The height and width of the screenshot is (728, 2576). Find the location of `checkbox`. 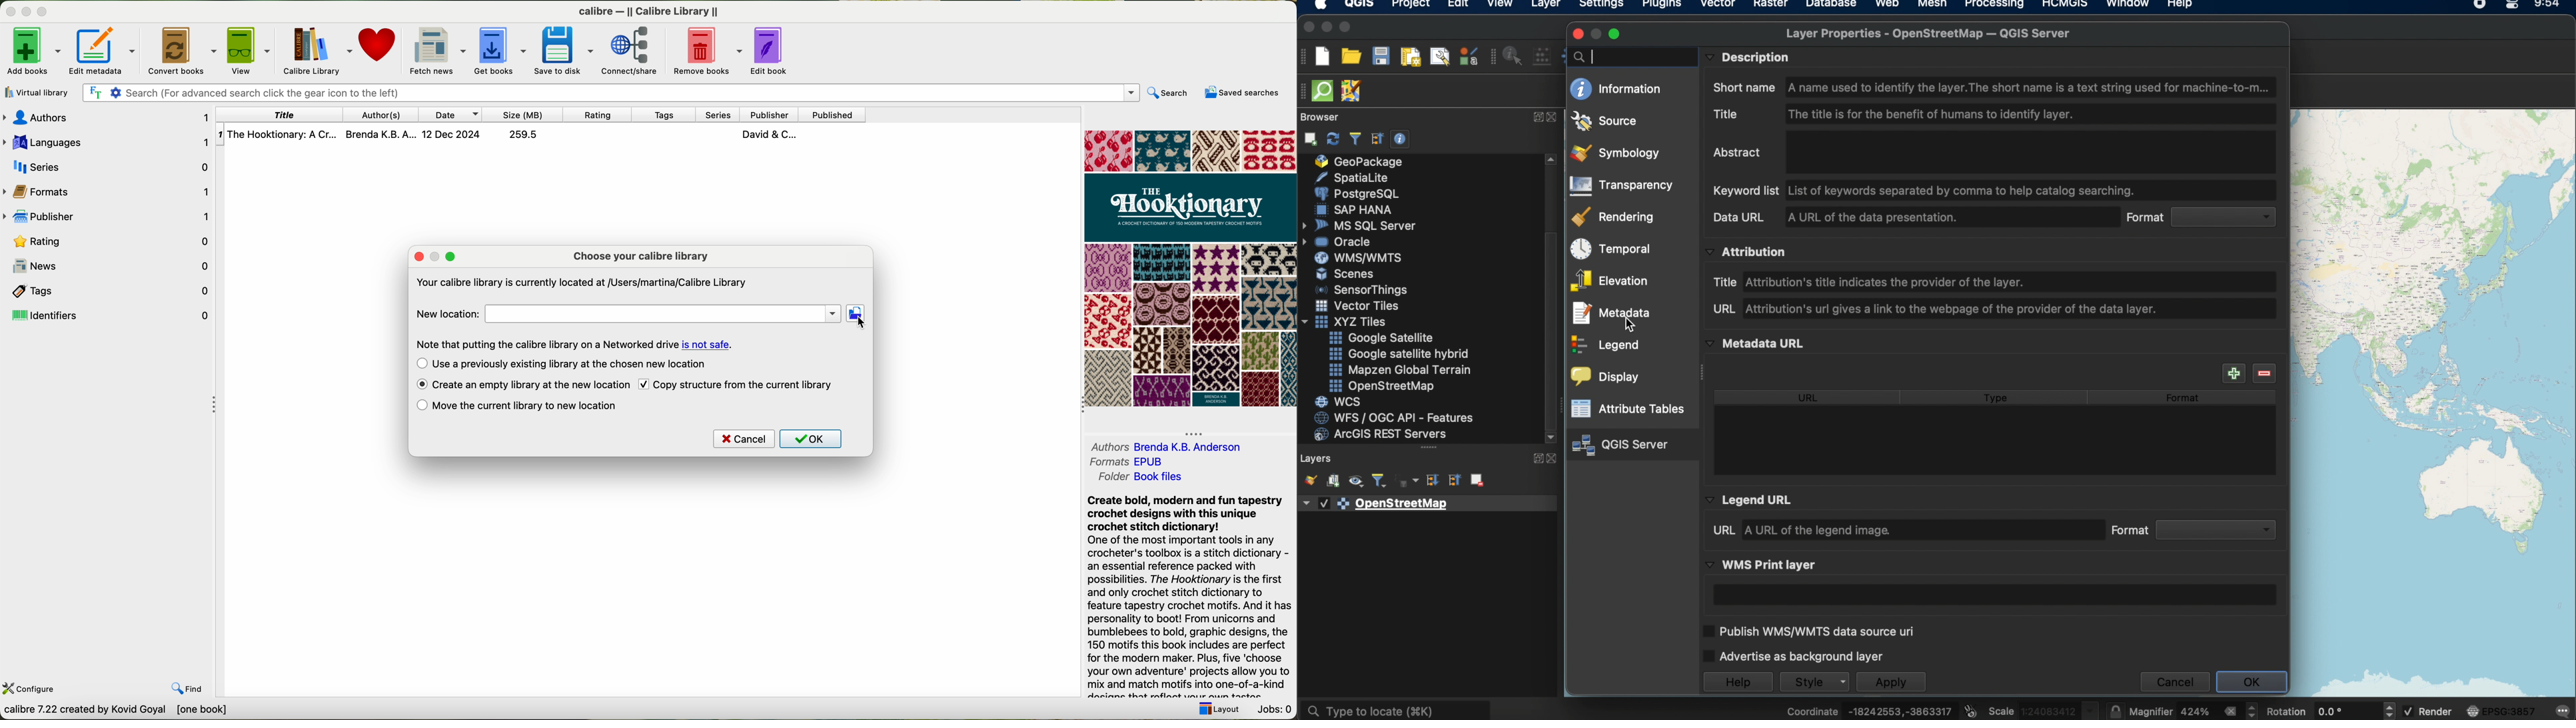

checkbox is located at coordinates (422, 384).